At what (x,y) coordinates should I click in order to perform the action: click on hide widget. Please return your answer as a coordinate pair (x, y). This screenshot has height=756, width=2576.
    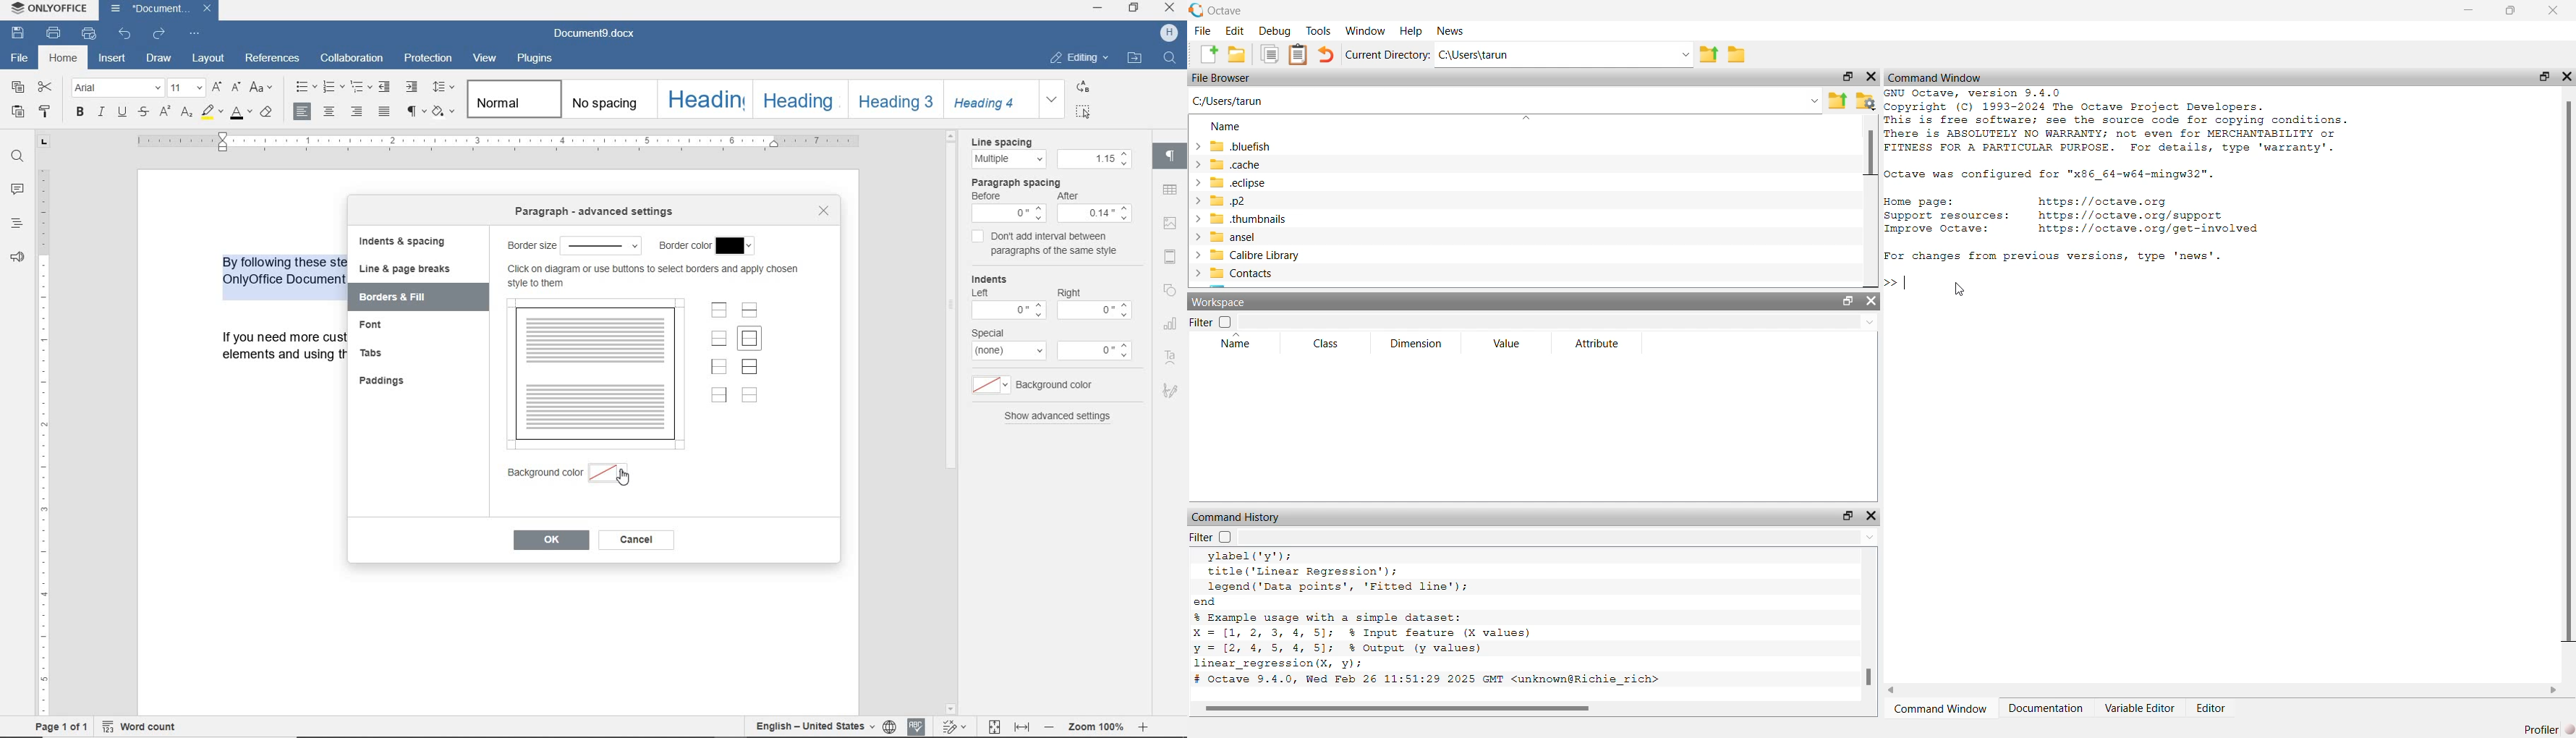
    Looking at the image, I should click on (2567, 75).